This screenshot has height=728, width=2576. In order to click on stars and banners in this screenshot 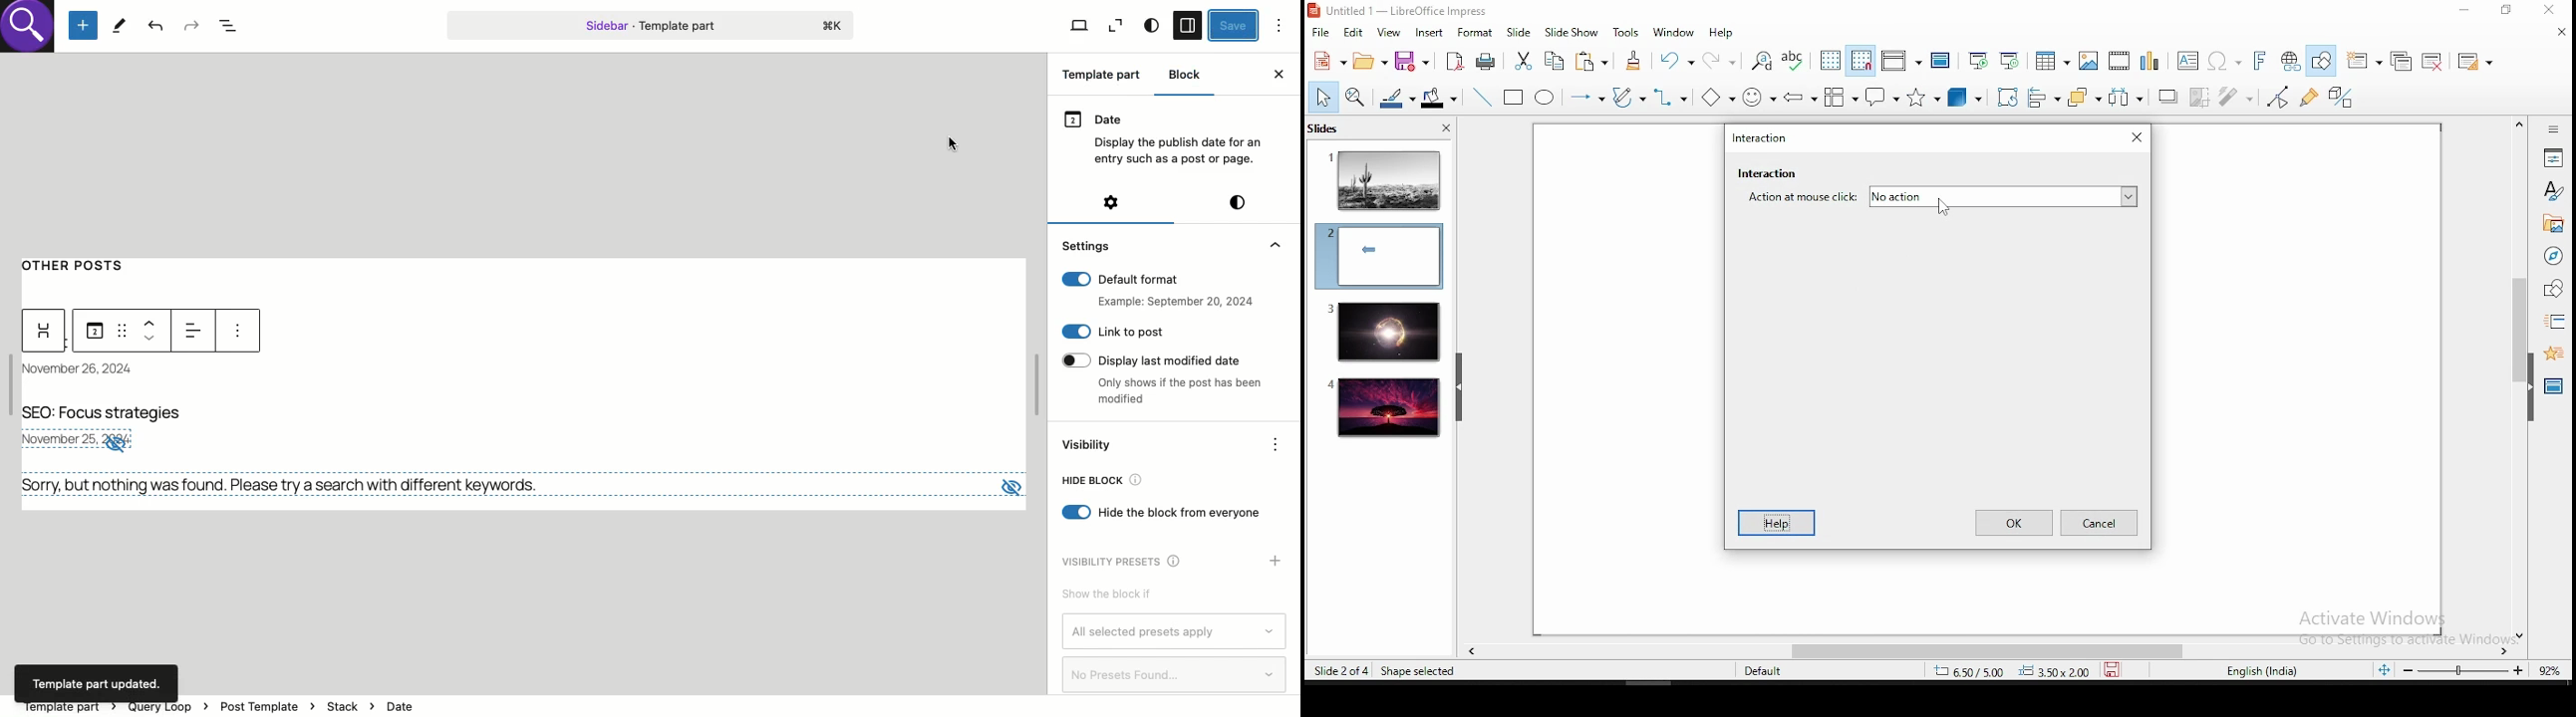, I will do `click(1924, 97)`.